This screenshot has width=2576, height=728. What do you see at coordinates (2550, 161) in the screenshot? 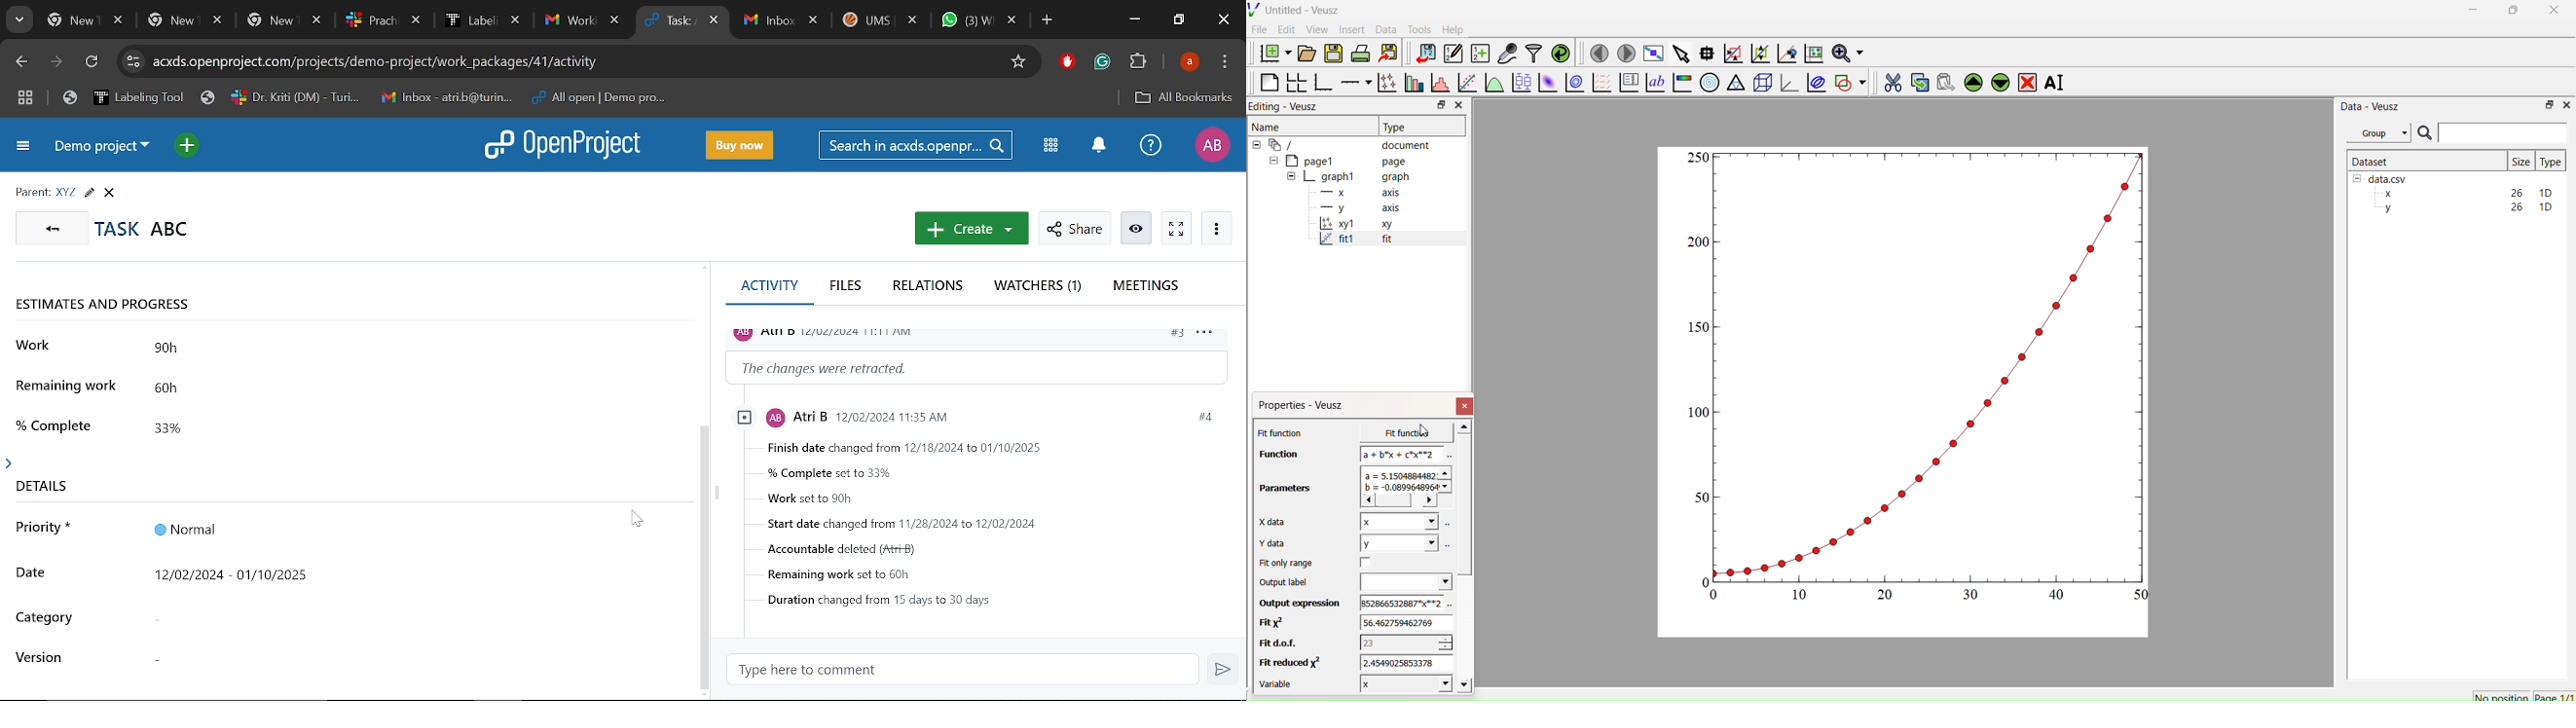
I see `Type` at bounding box center [2550, 161].